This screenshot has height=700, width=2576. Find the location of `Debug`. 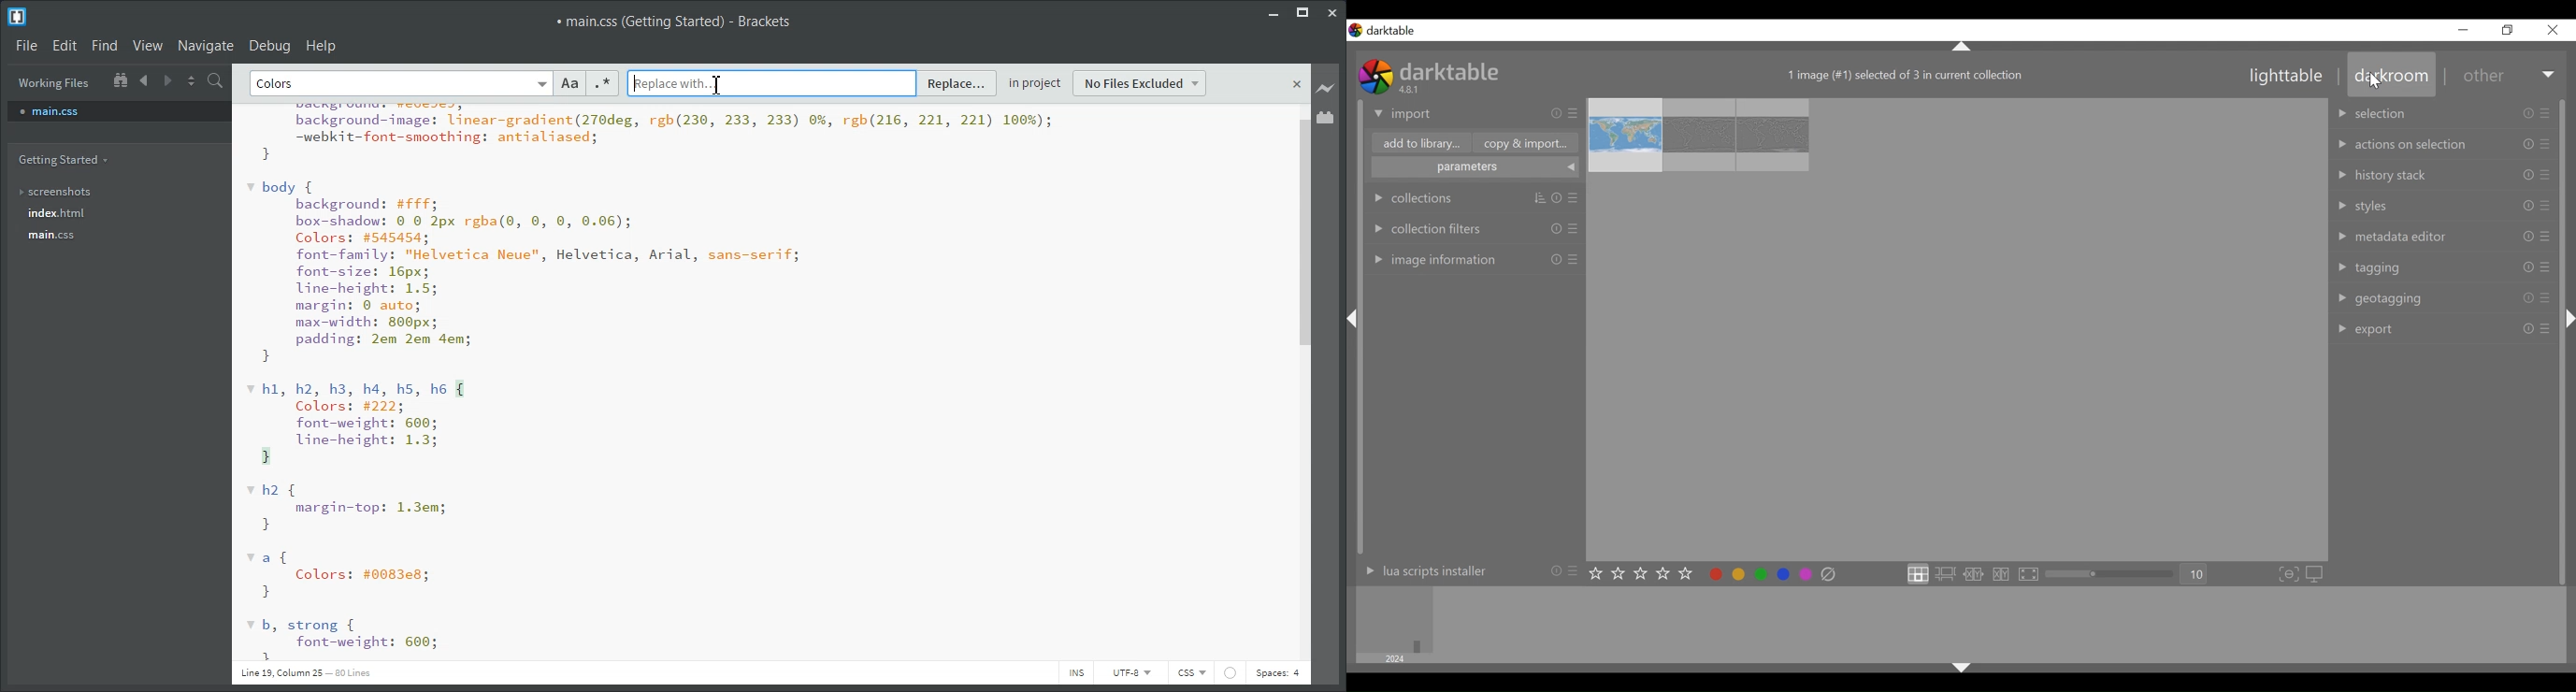

Debug is located at coordinates (270, 45).